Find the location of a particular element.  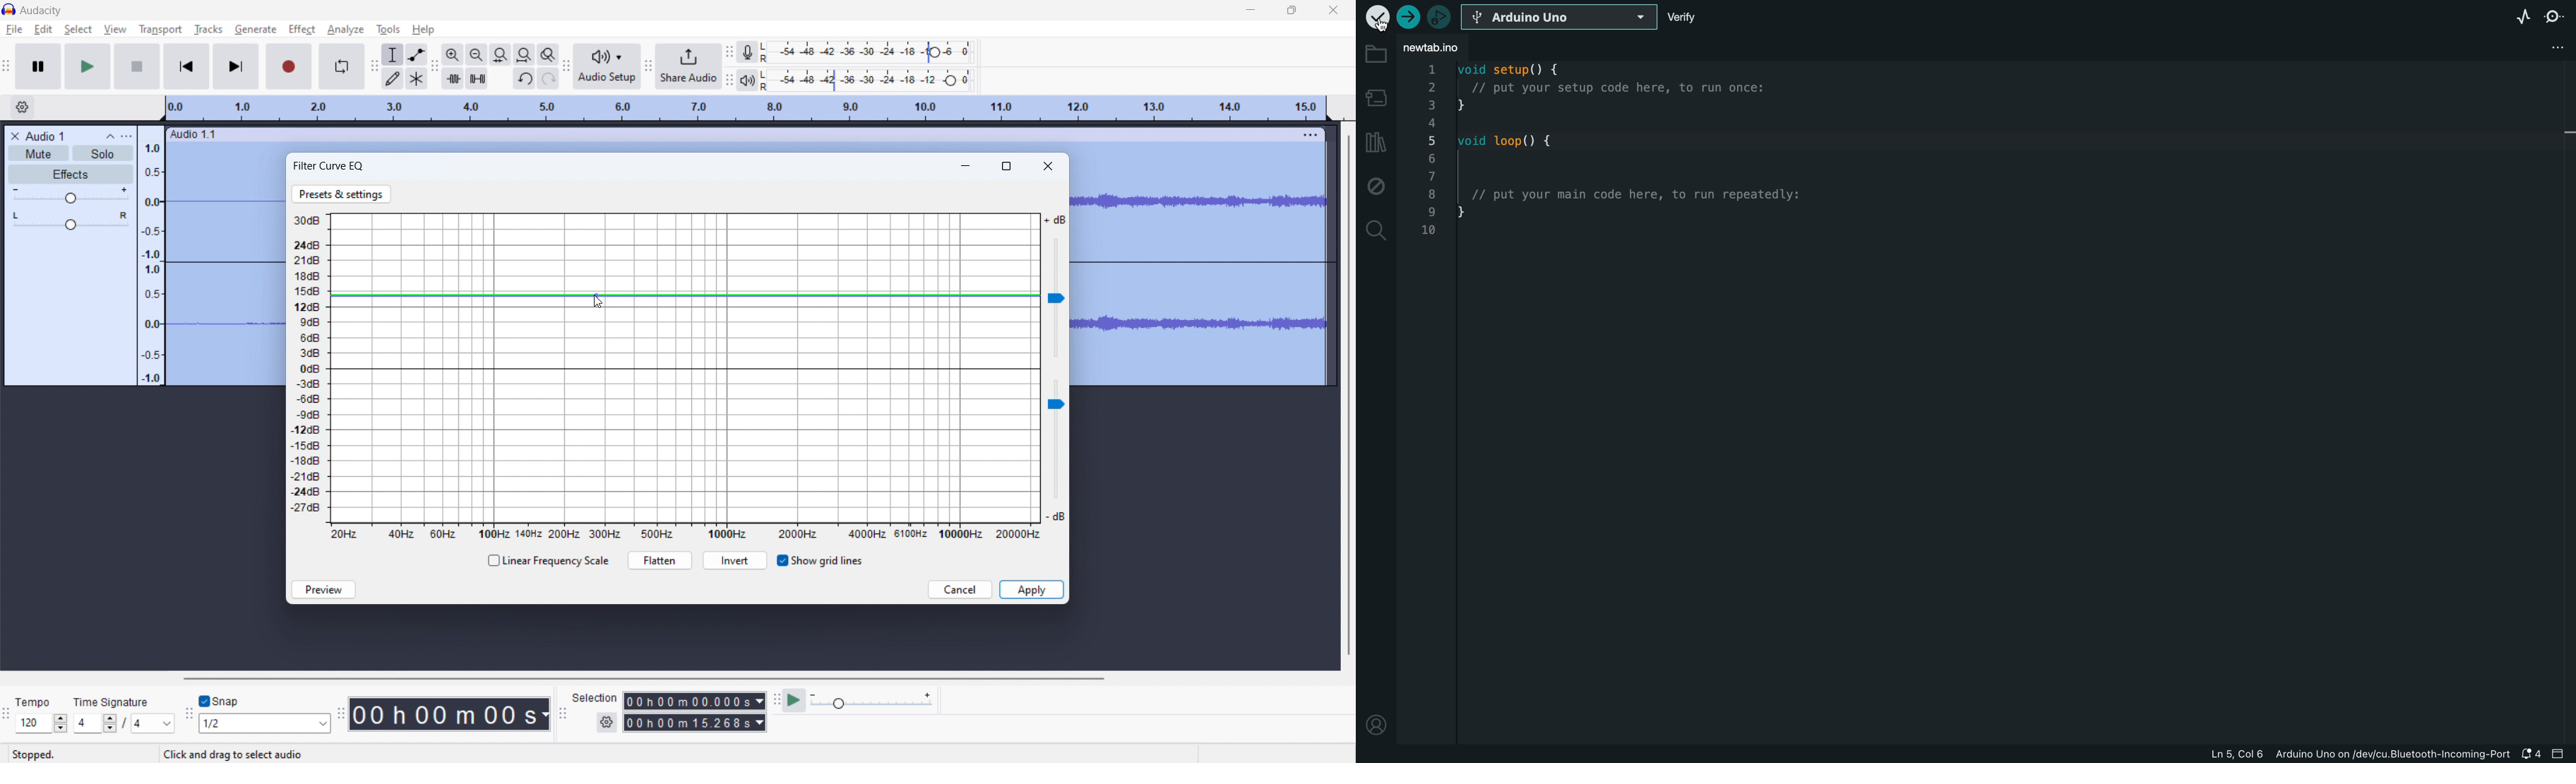

Audacity is located at coordinates (42, 11).